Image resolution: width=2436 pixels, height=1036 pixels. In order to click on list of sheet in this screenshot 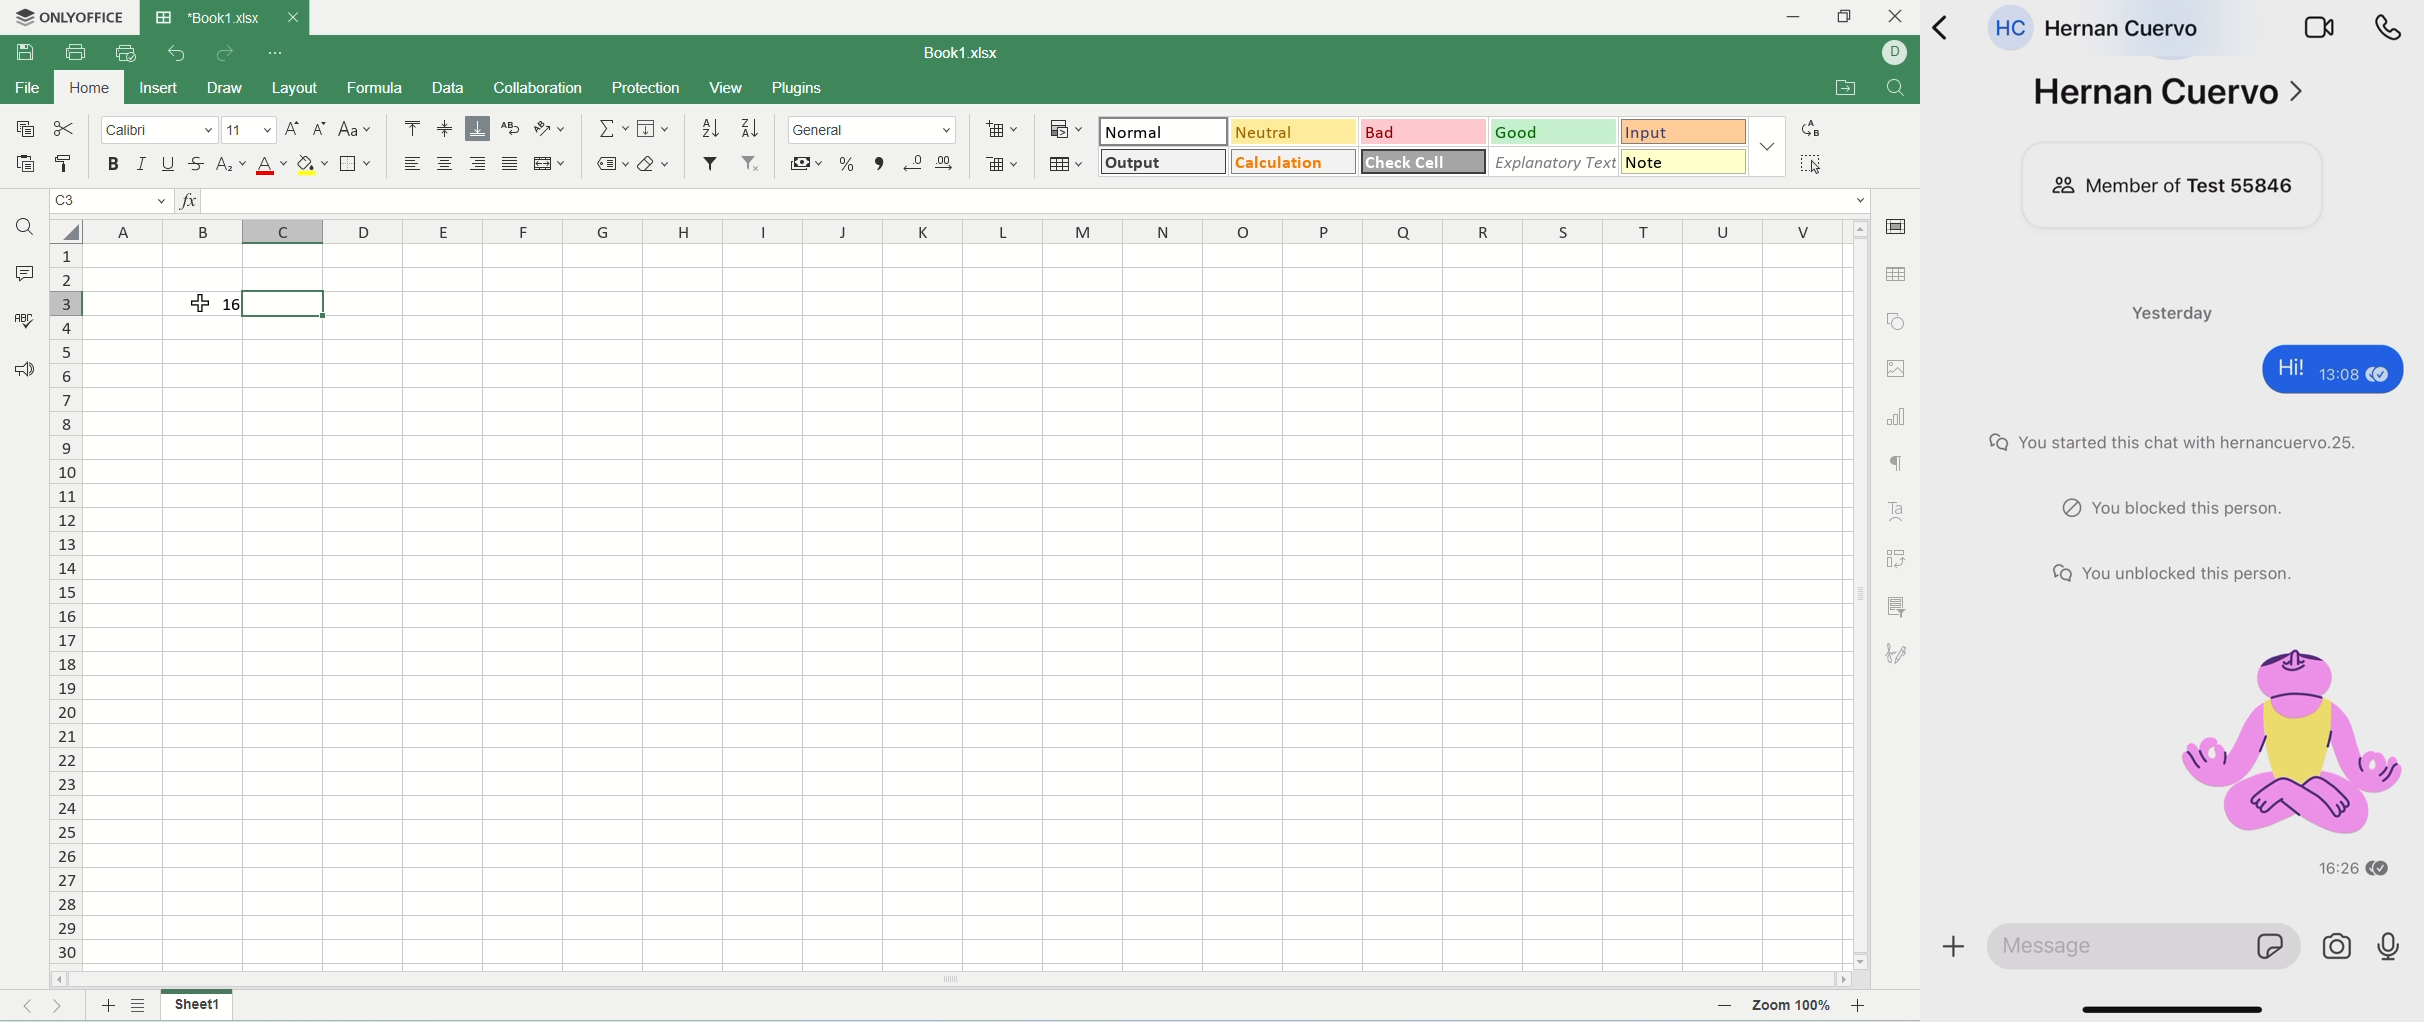, I will do `click(139, 1006)`.